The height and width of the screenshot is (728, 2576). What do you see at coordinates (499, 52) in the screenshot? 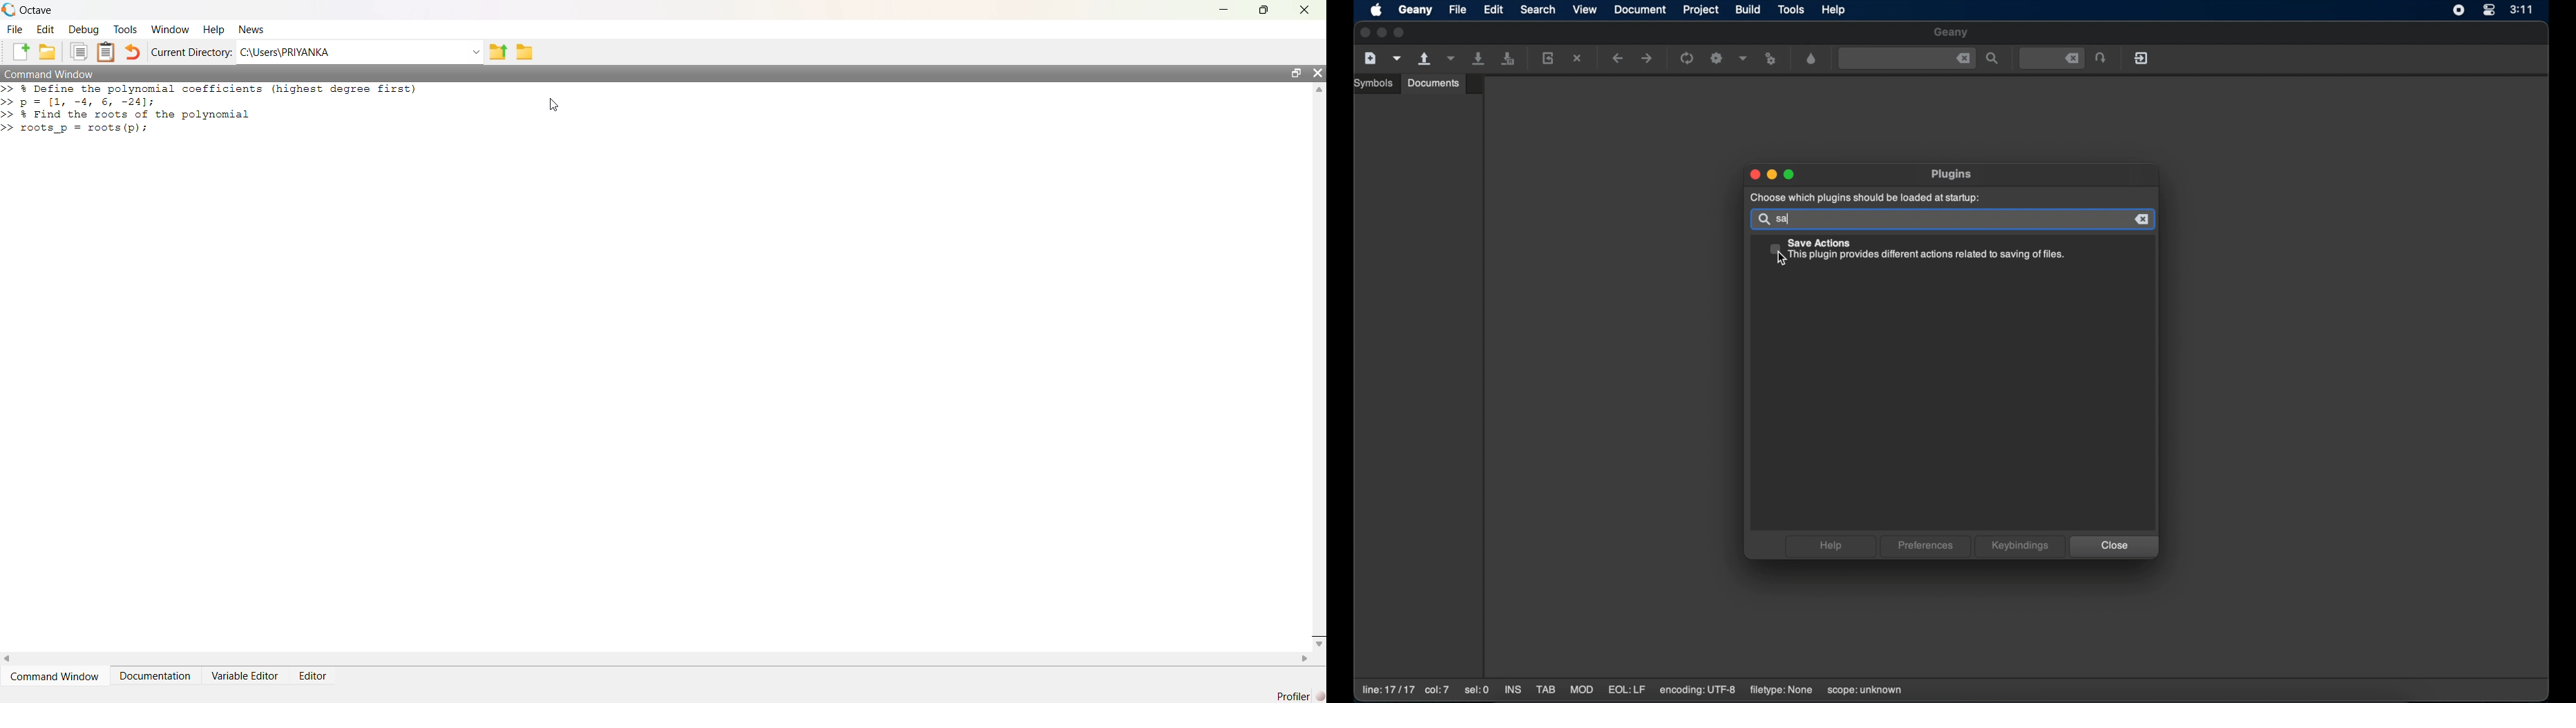
I see `Upload Folder` at bounding box center [499, 52].